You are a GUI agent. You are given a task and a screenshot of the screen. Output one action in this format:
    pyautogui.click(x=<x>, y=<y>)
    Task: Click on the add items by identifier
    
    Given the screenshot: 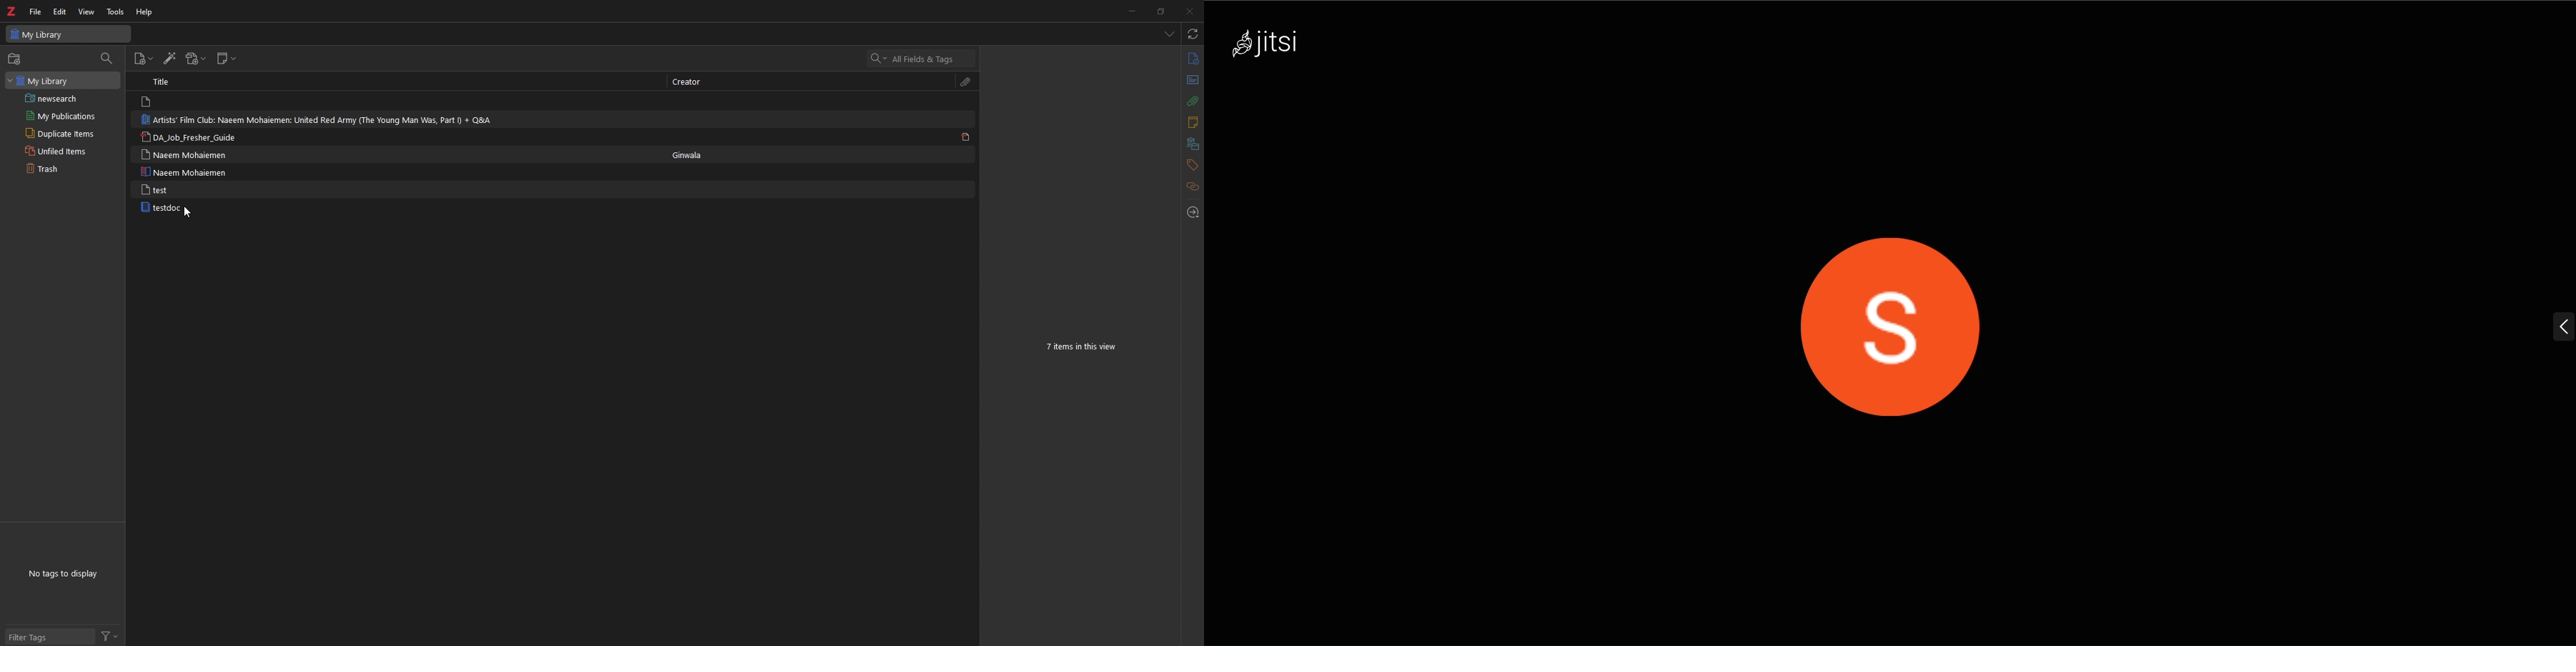 What is the action you would take?
    pyautogui.click(x=169, y=59)
    